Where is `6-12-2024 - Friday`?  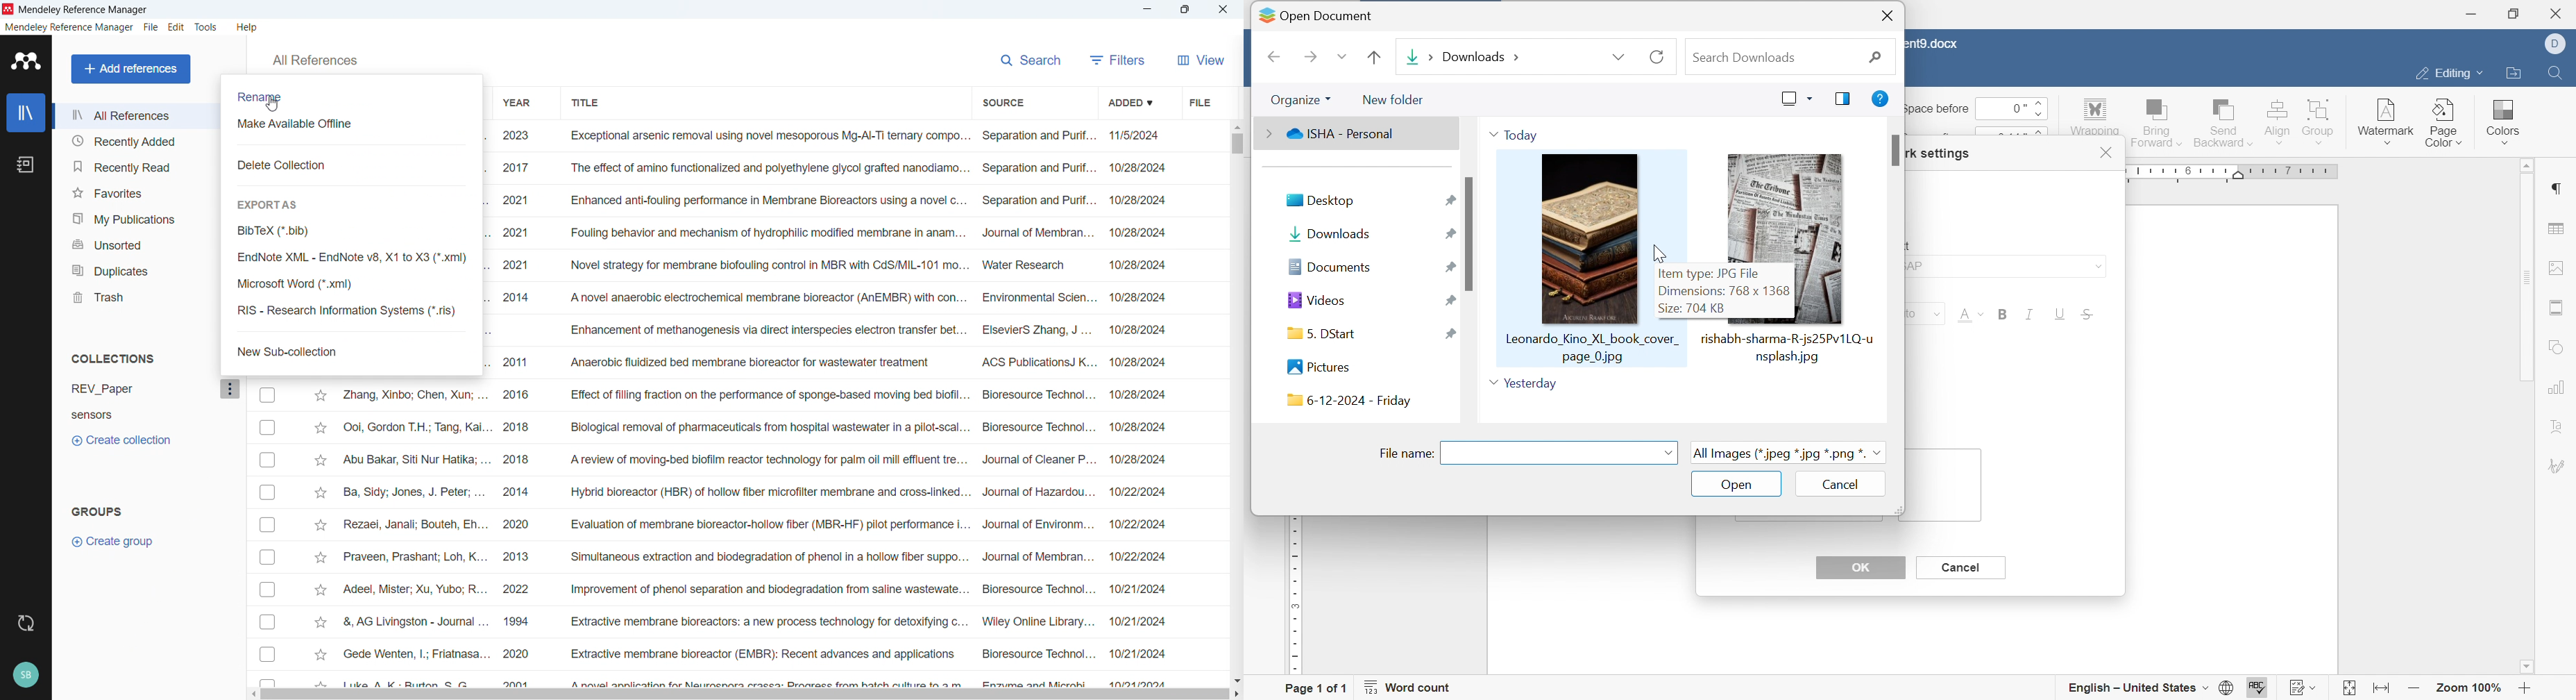
6-12-2024 - Friday is located at coordinates (1348, 401).